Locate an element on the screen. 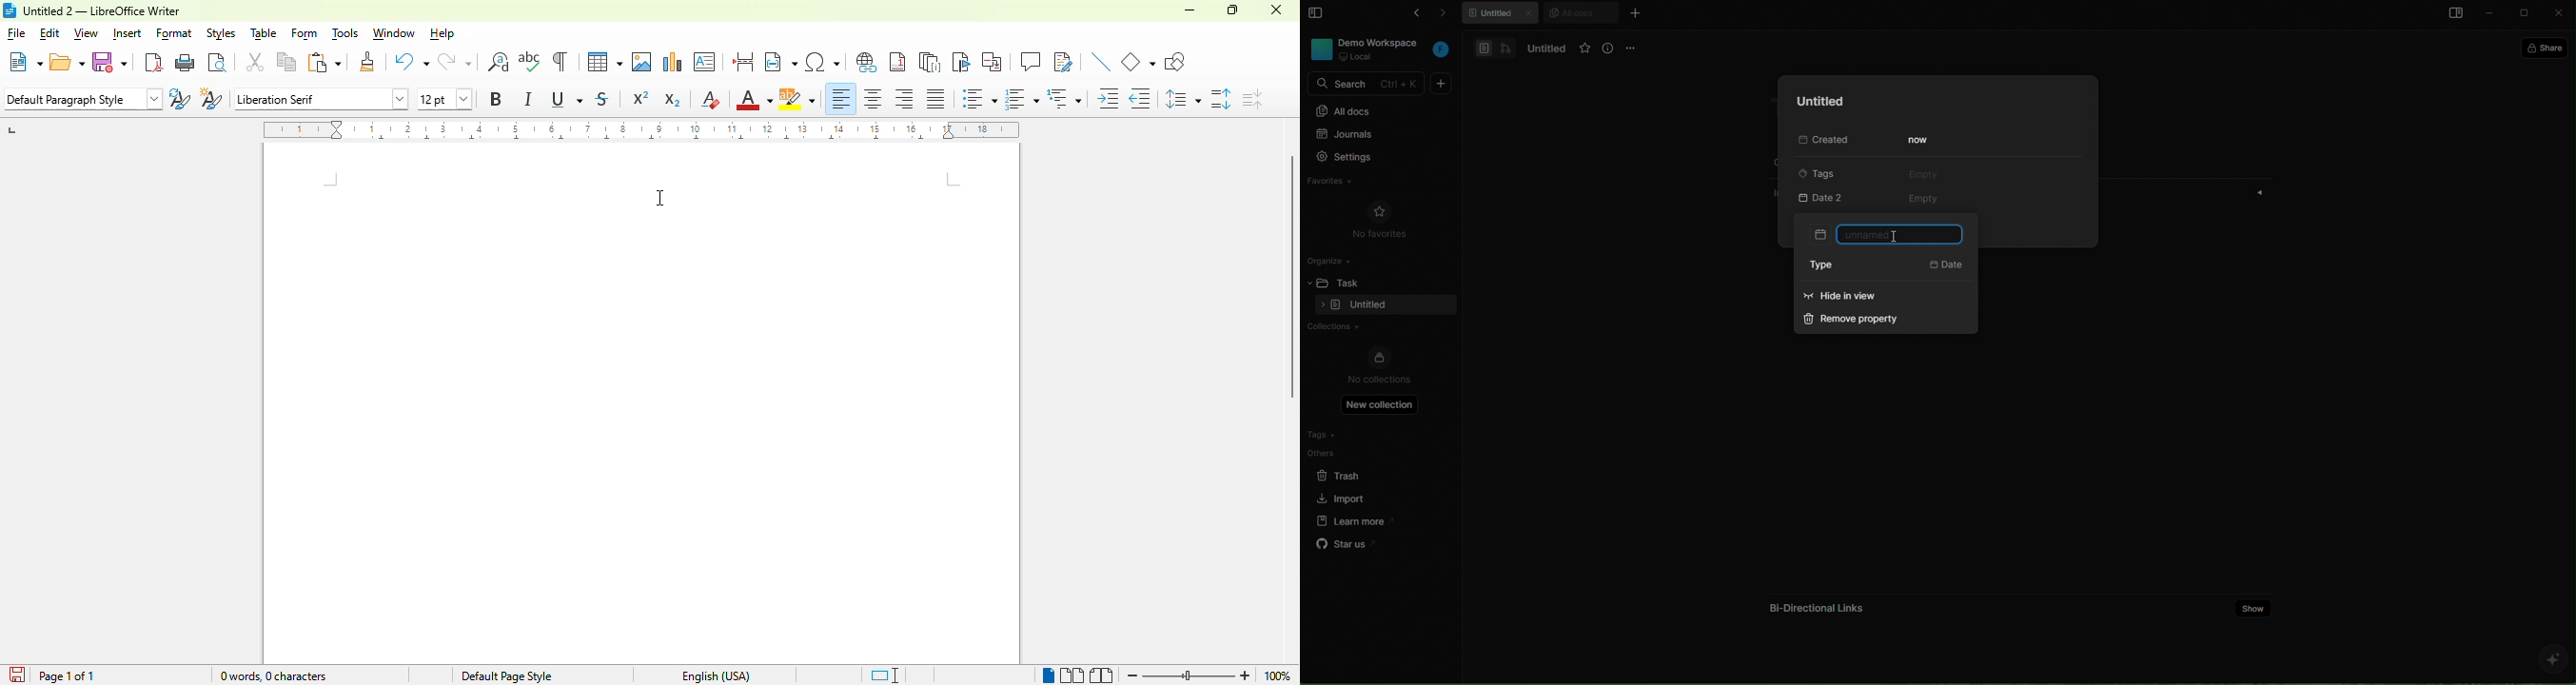 This screenshot has width=2576, height=700. set line spacing is located at coordinates (1183, 98).